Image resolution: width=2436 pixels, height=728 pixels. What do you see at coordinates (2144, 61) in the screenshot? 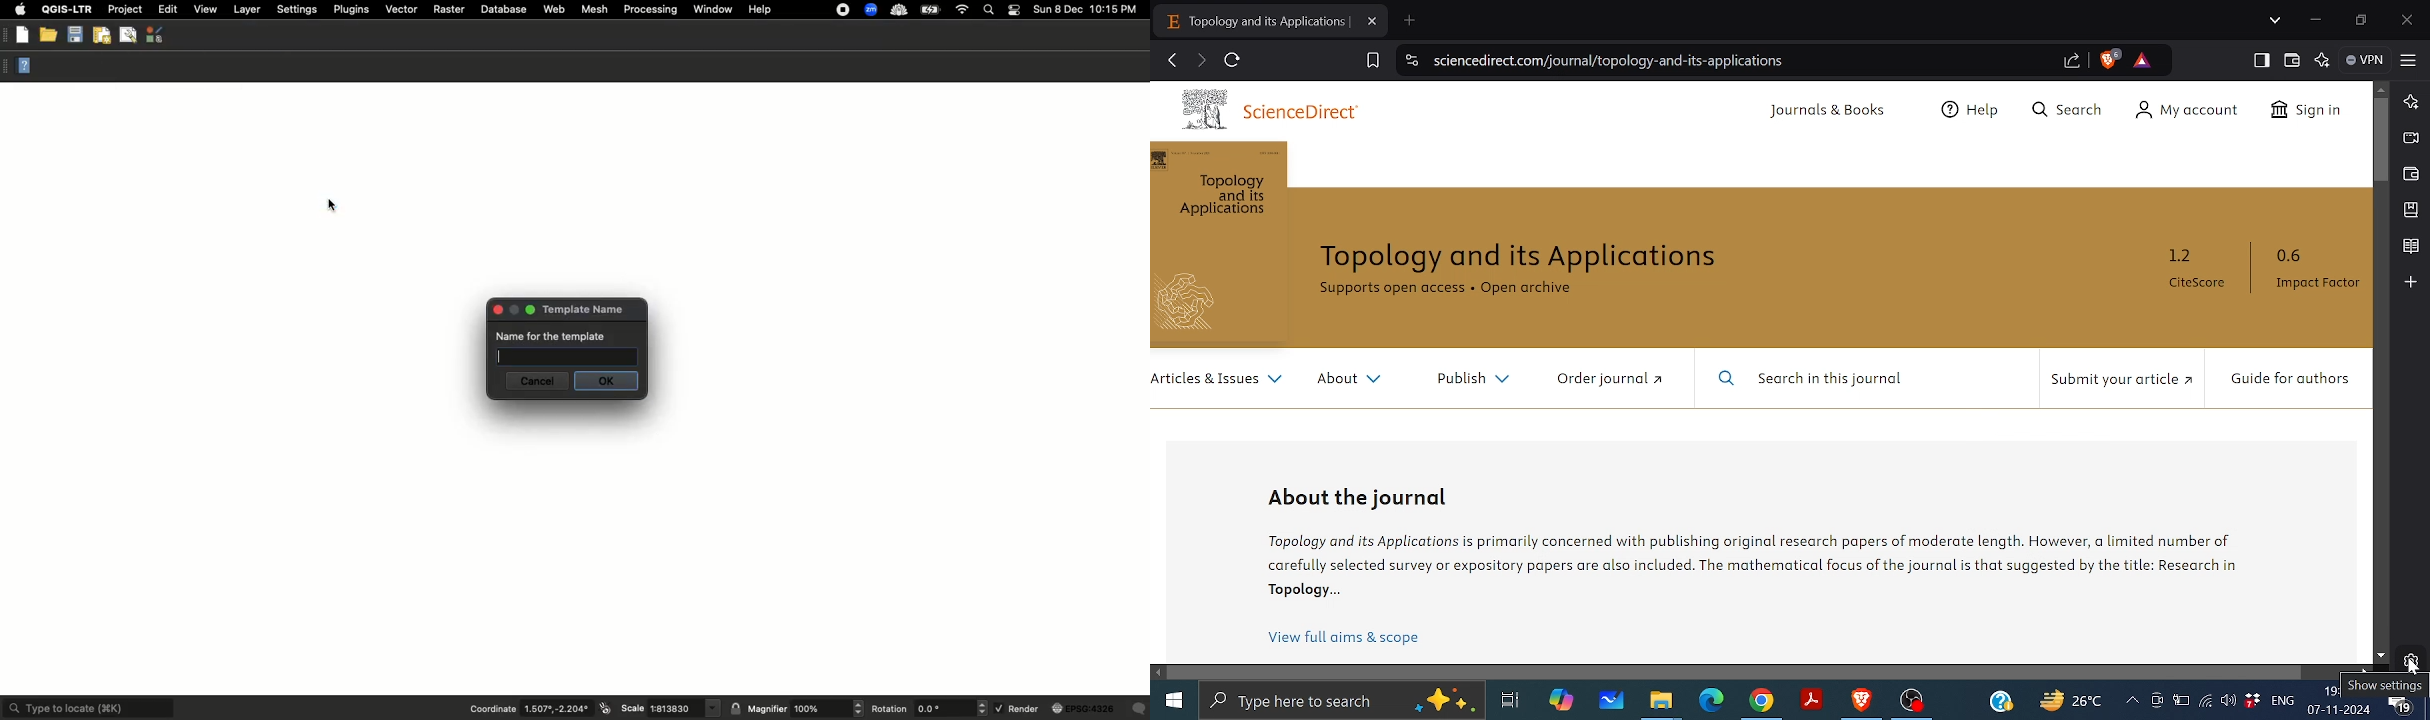
I see `Rewards` at bounding box center [2144, 61].